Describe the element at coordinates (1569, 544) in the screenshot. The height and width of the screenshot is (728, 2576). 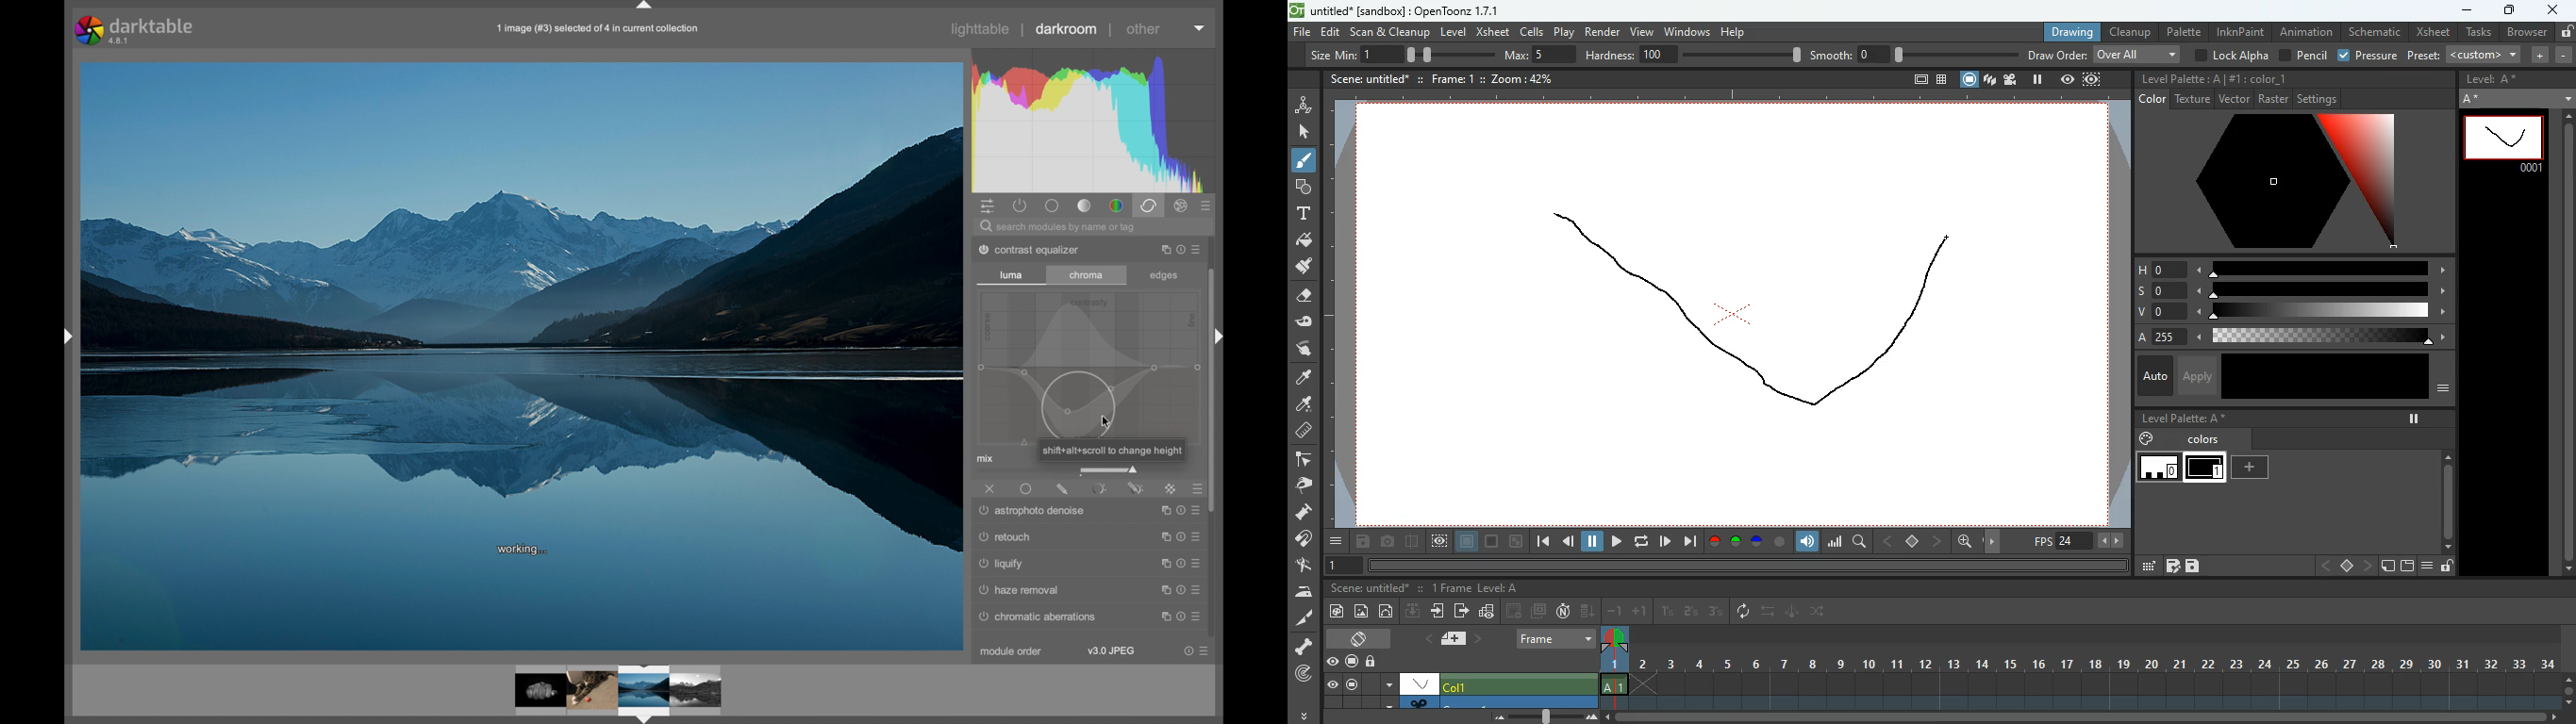
I see `back` at that location.